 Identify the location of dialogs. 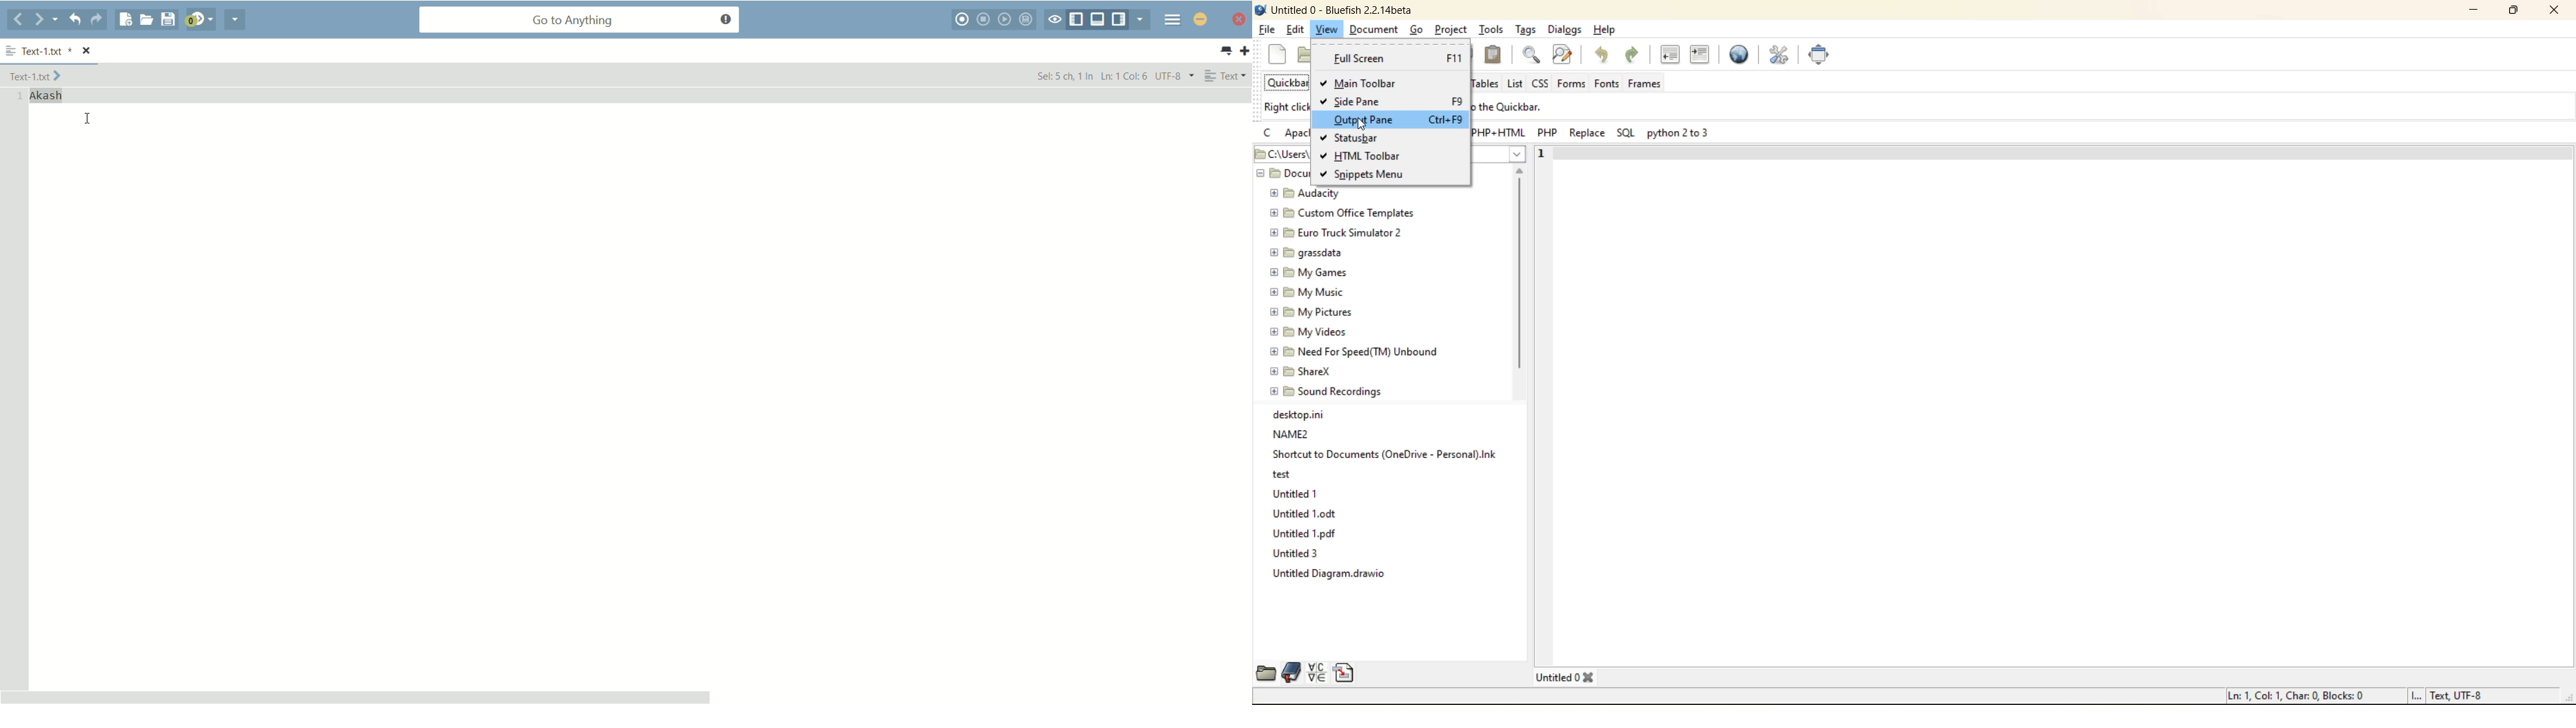
(1562, 29).